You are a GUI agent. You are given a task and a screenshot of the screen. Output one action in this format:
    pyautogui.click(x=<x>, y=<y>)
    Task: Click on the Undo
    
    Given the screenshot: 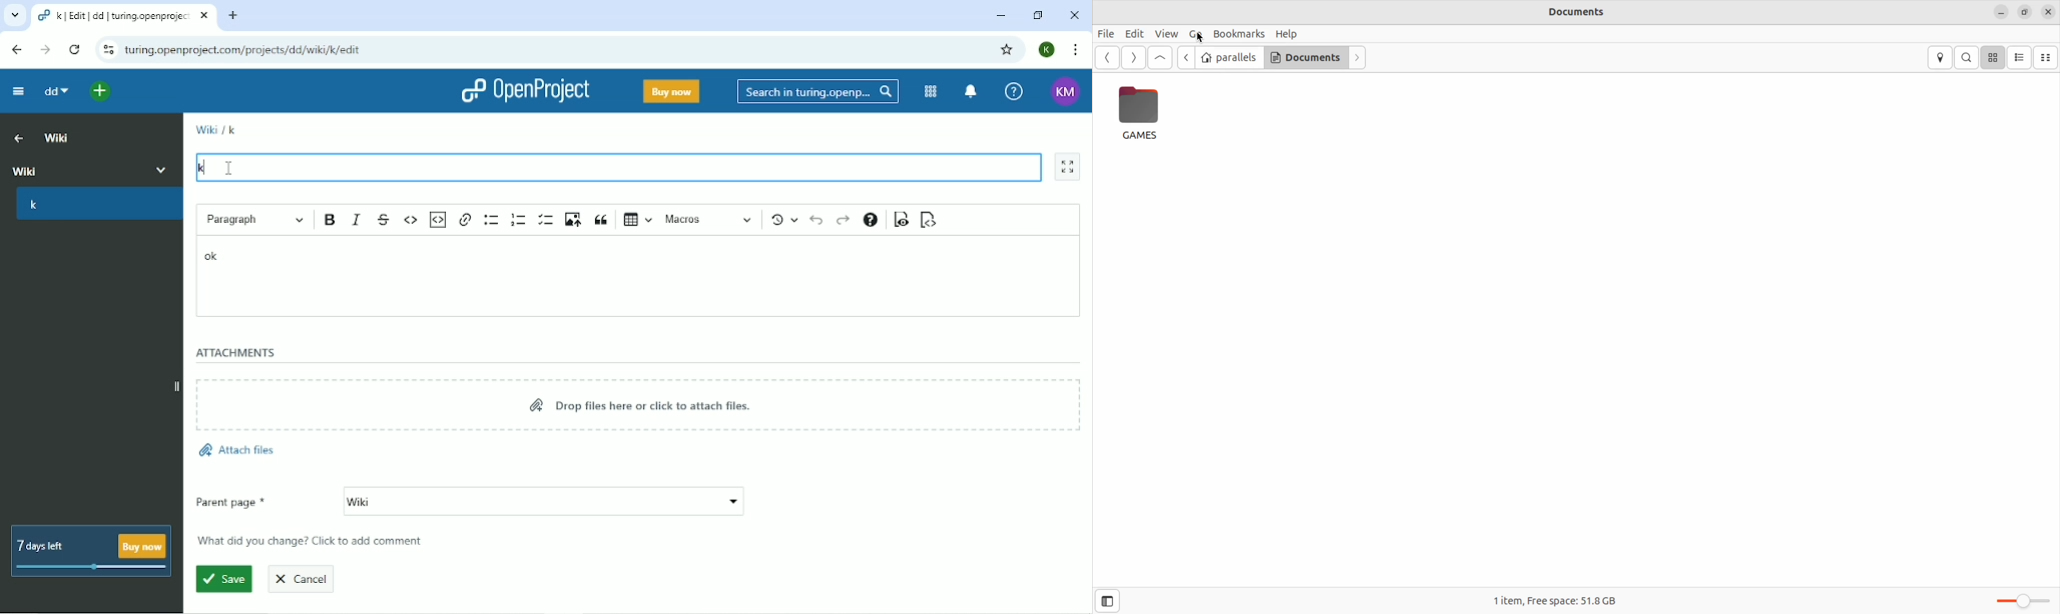 What is the action you would take?
    pyautogui.click(x=817, y=222)
    